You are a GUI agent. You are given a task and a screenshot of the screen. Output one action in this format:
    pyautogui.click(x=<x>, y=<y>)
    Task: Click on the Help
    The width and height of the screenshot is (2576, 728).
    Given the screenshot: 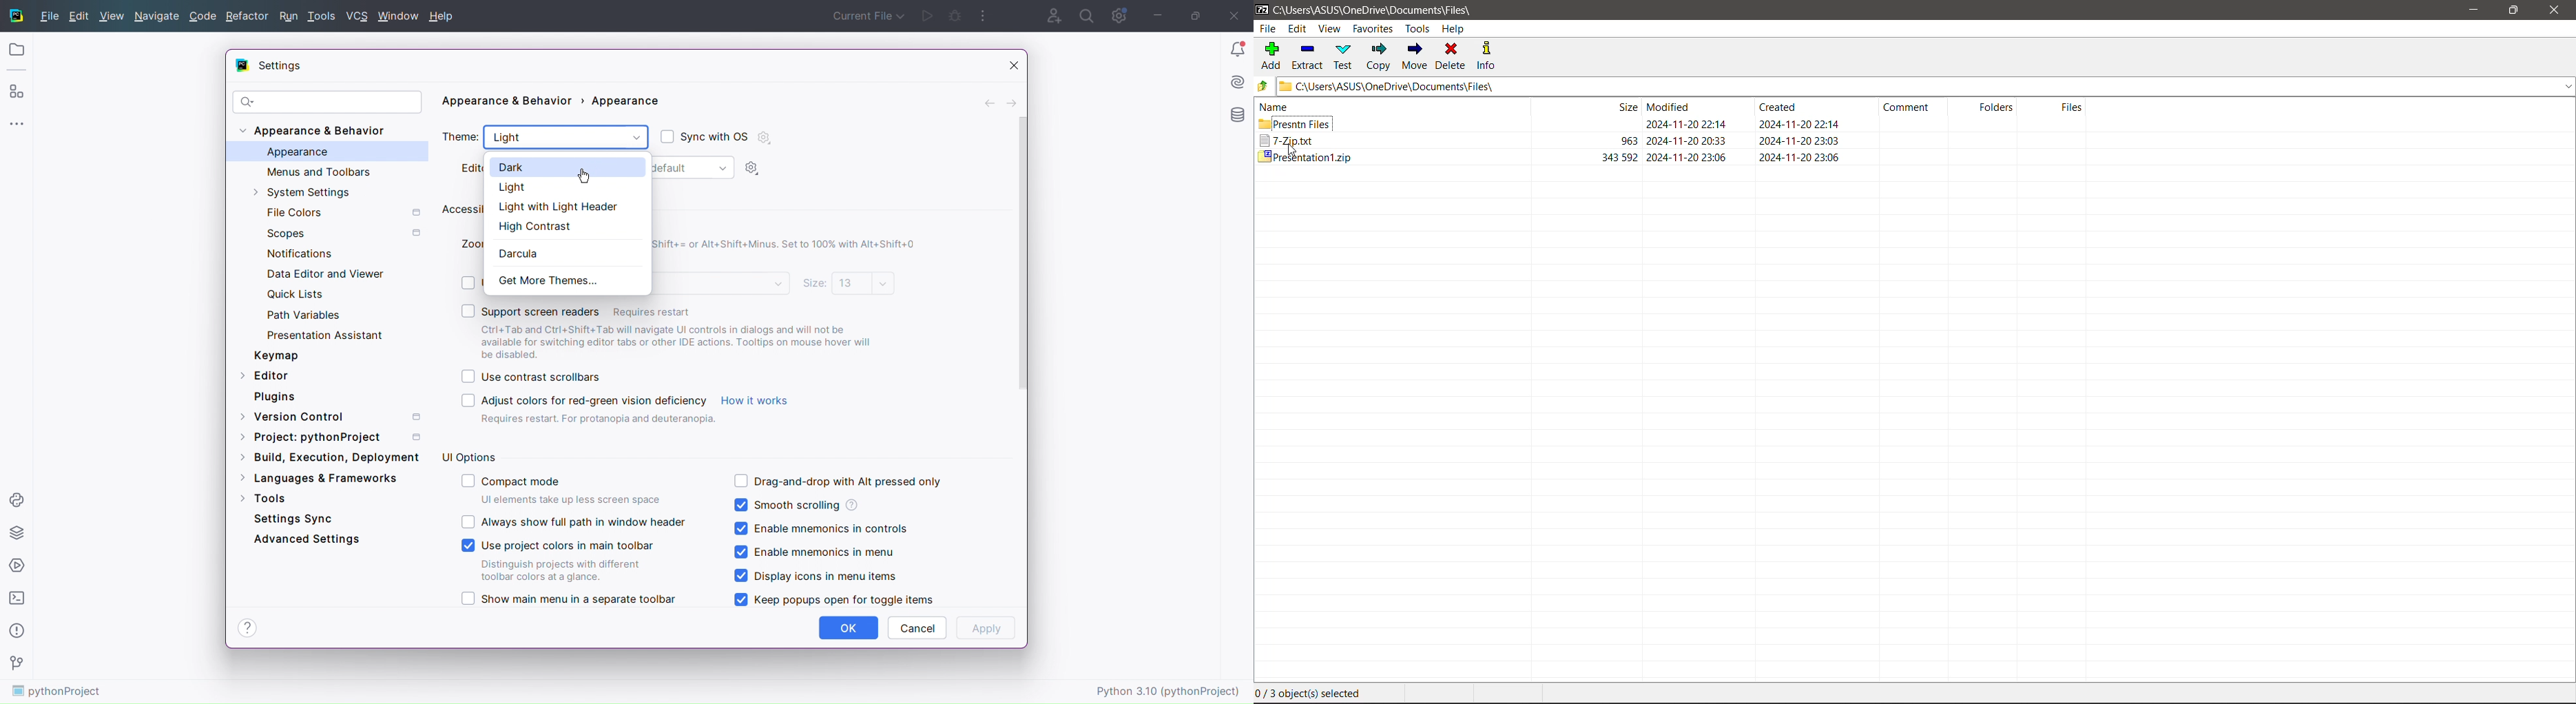 What is the action you would take?
    pyautogui.click(x=1453, y=28)
    